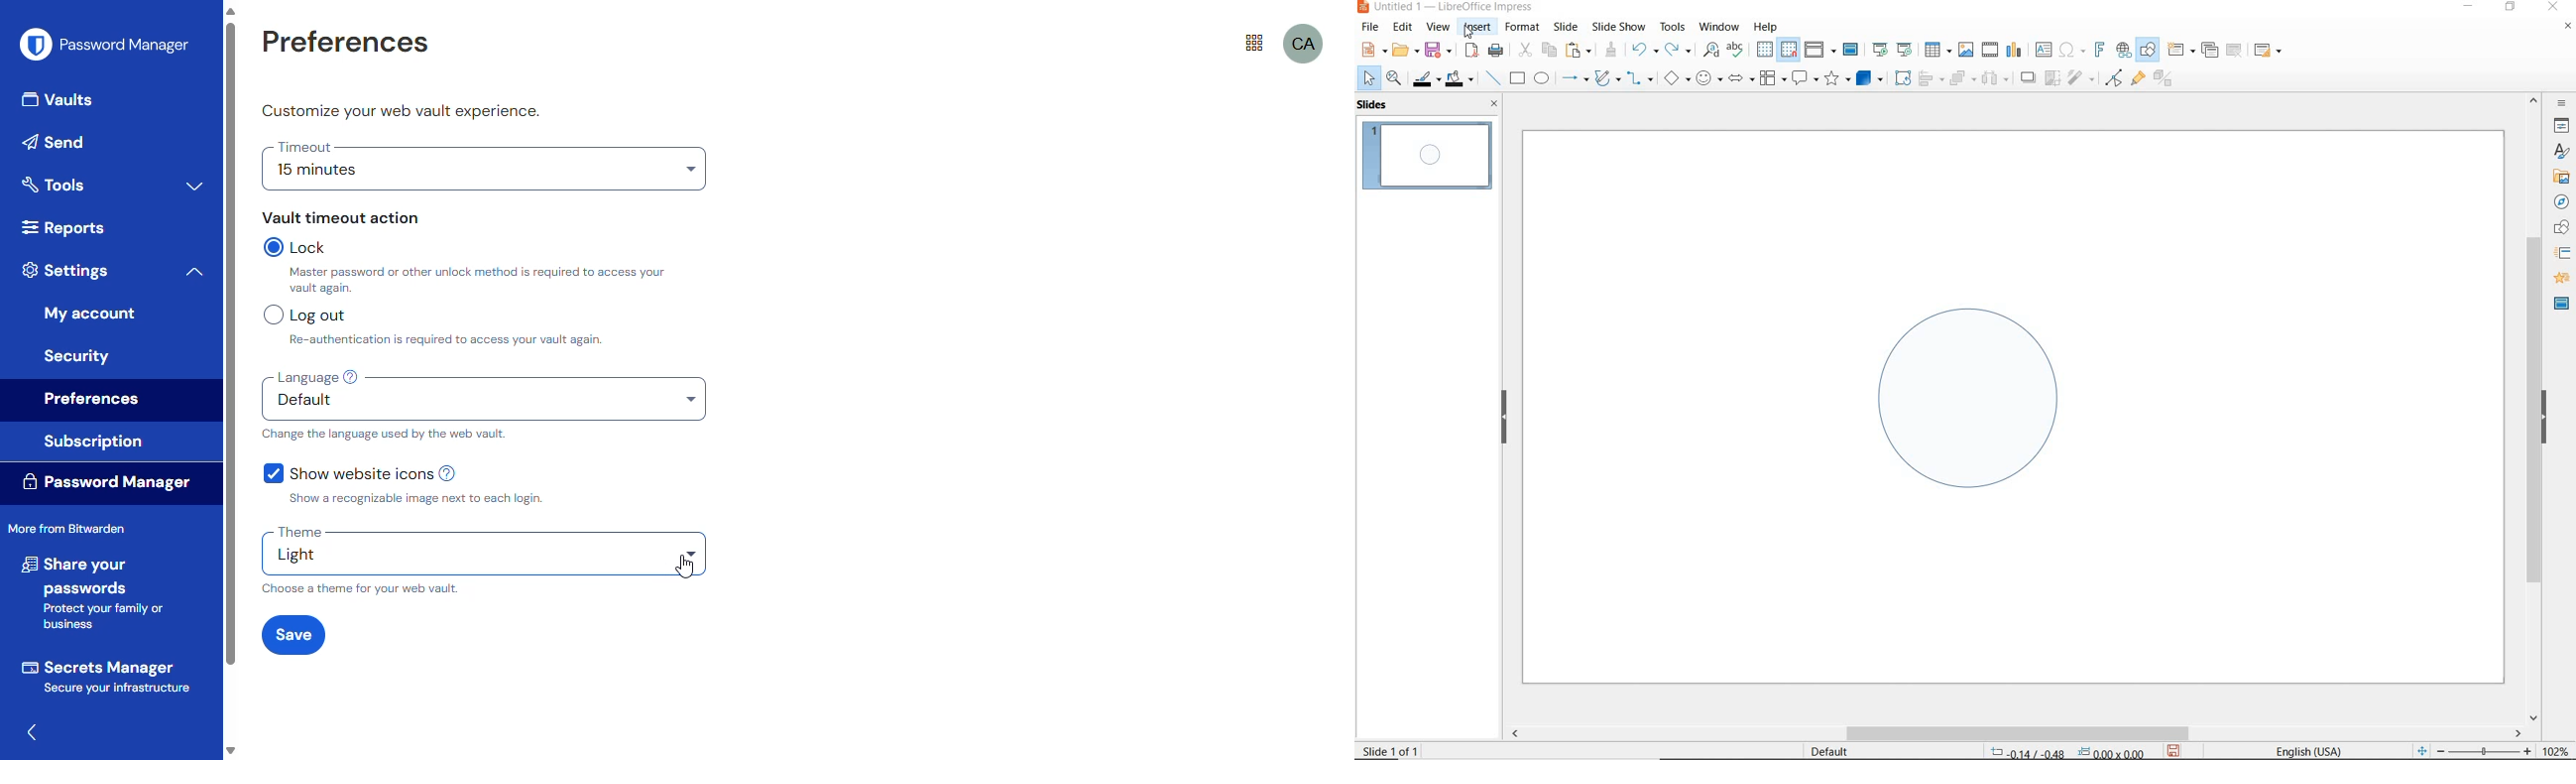  What do you see at coordinates (1254, 44) in the screenshot?
I see `more from bitwarden` at bounding box center [1254, 44].